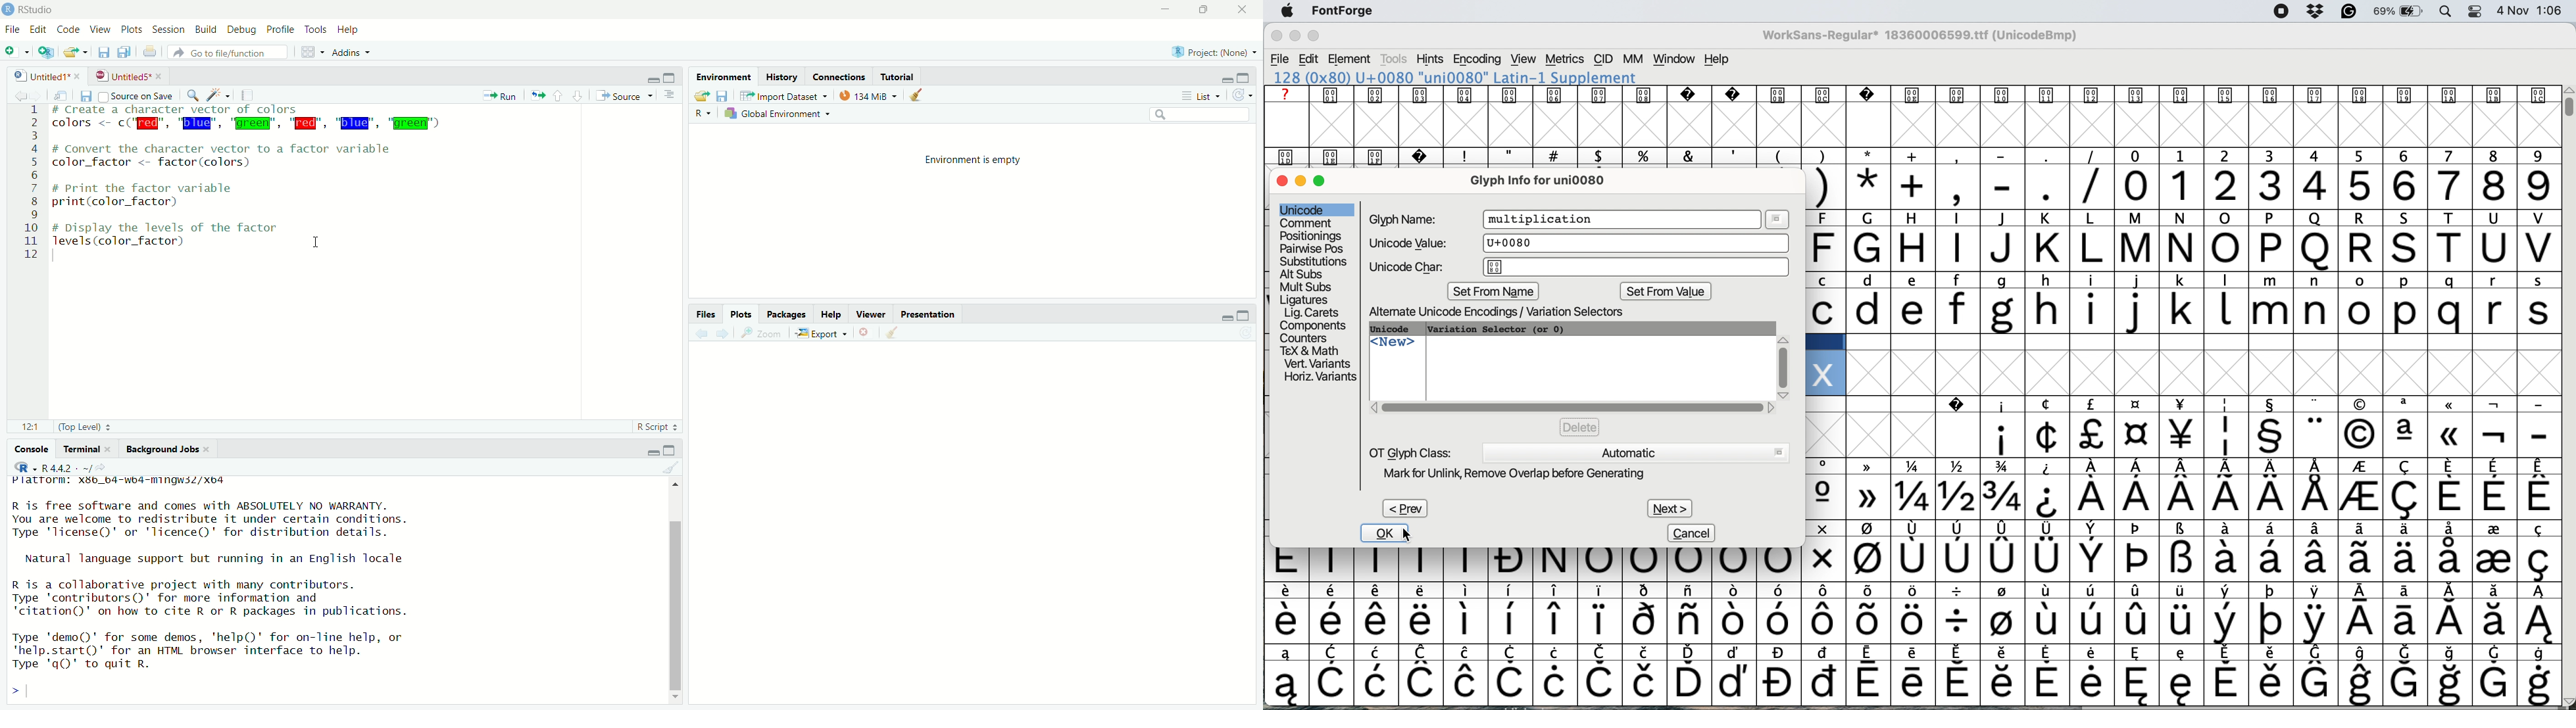 The image size is (2576, 728). I want to click on go back to the previous source location, so click(14, 95).